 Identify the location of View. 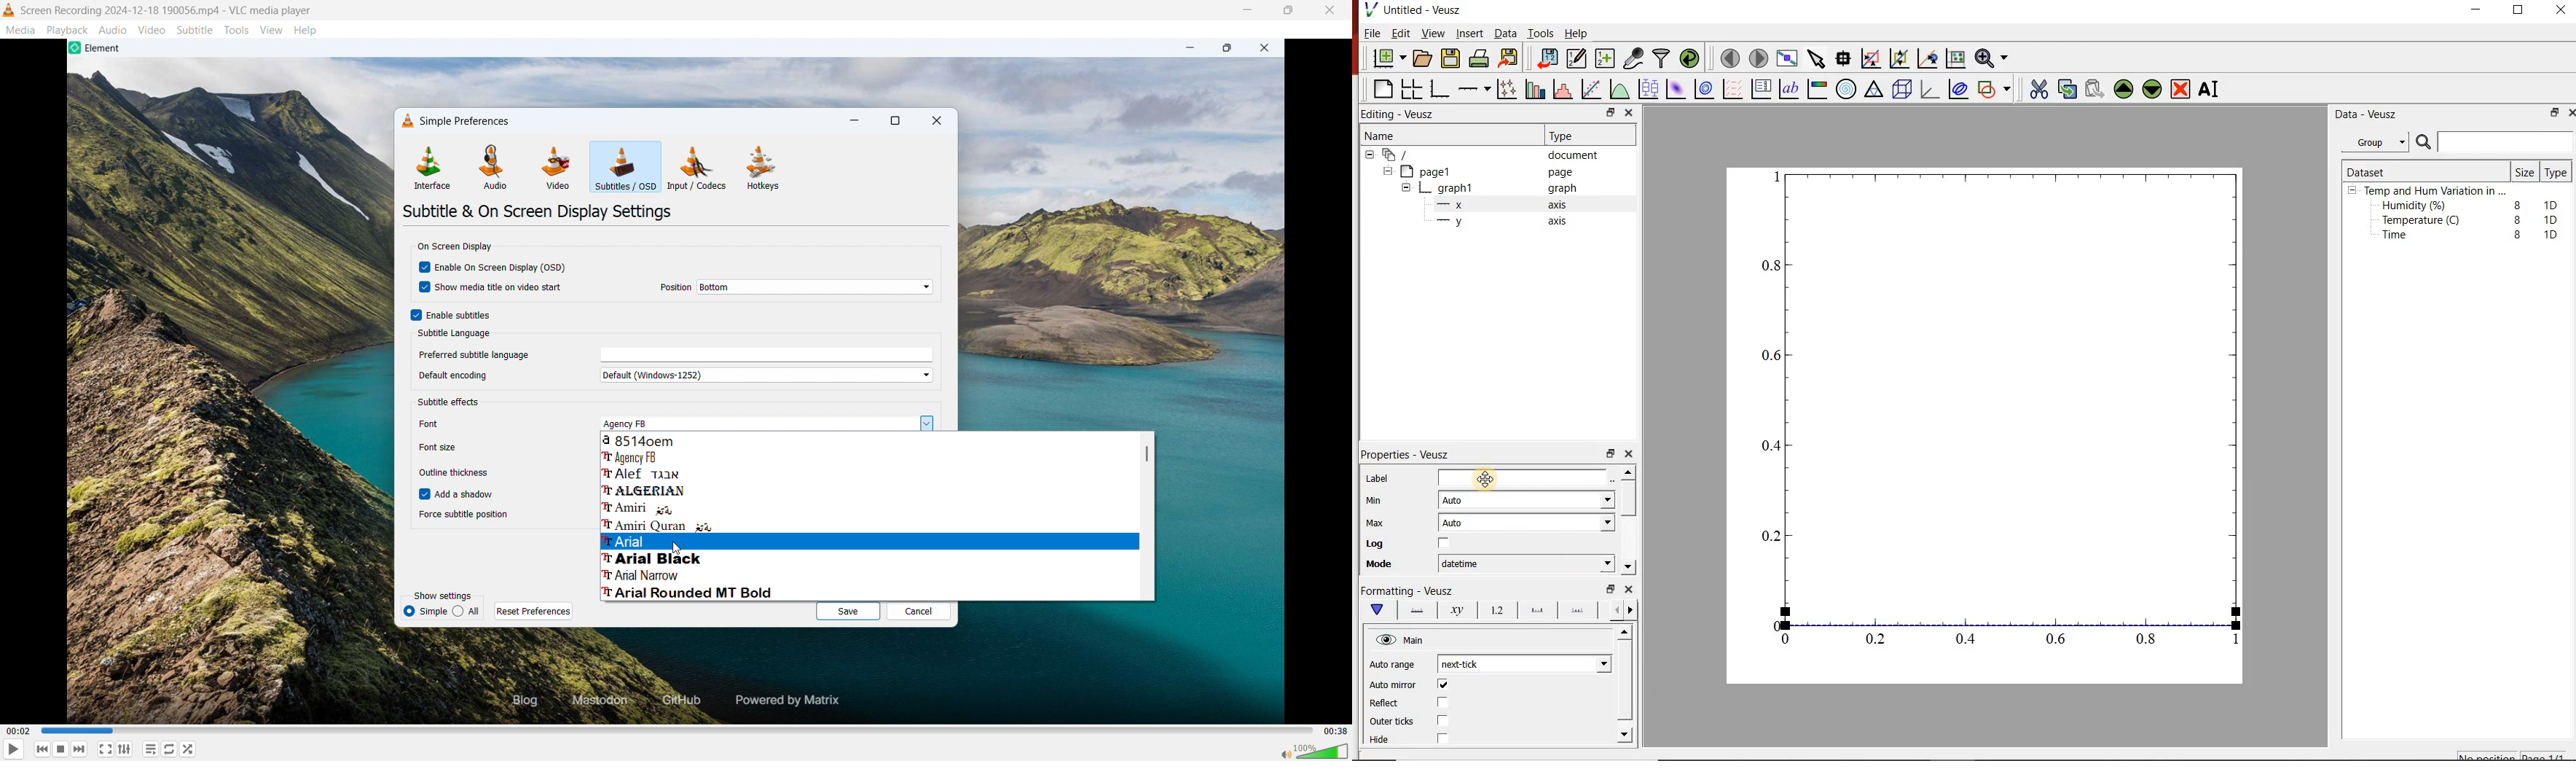
(1433, 34).